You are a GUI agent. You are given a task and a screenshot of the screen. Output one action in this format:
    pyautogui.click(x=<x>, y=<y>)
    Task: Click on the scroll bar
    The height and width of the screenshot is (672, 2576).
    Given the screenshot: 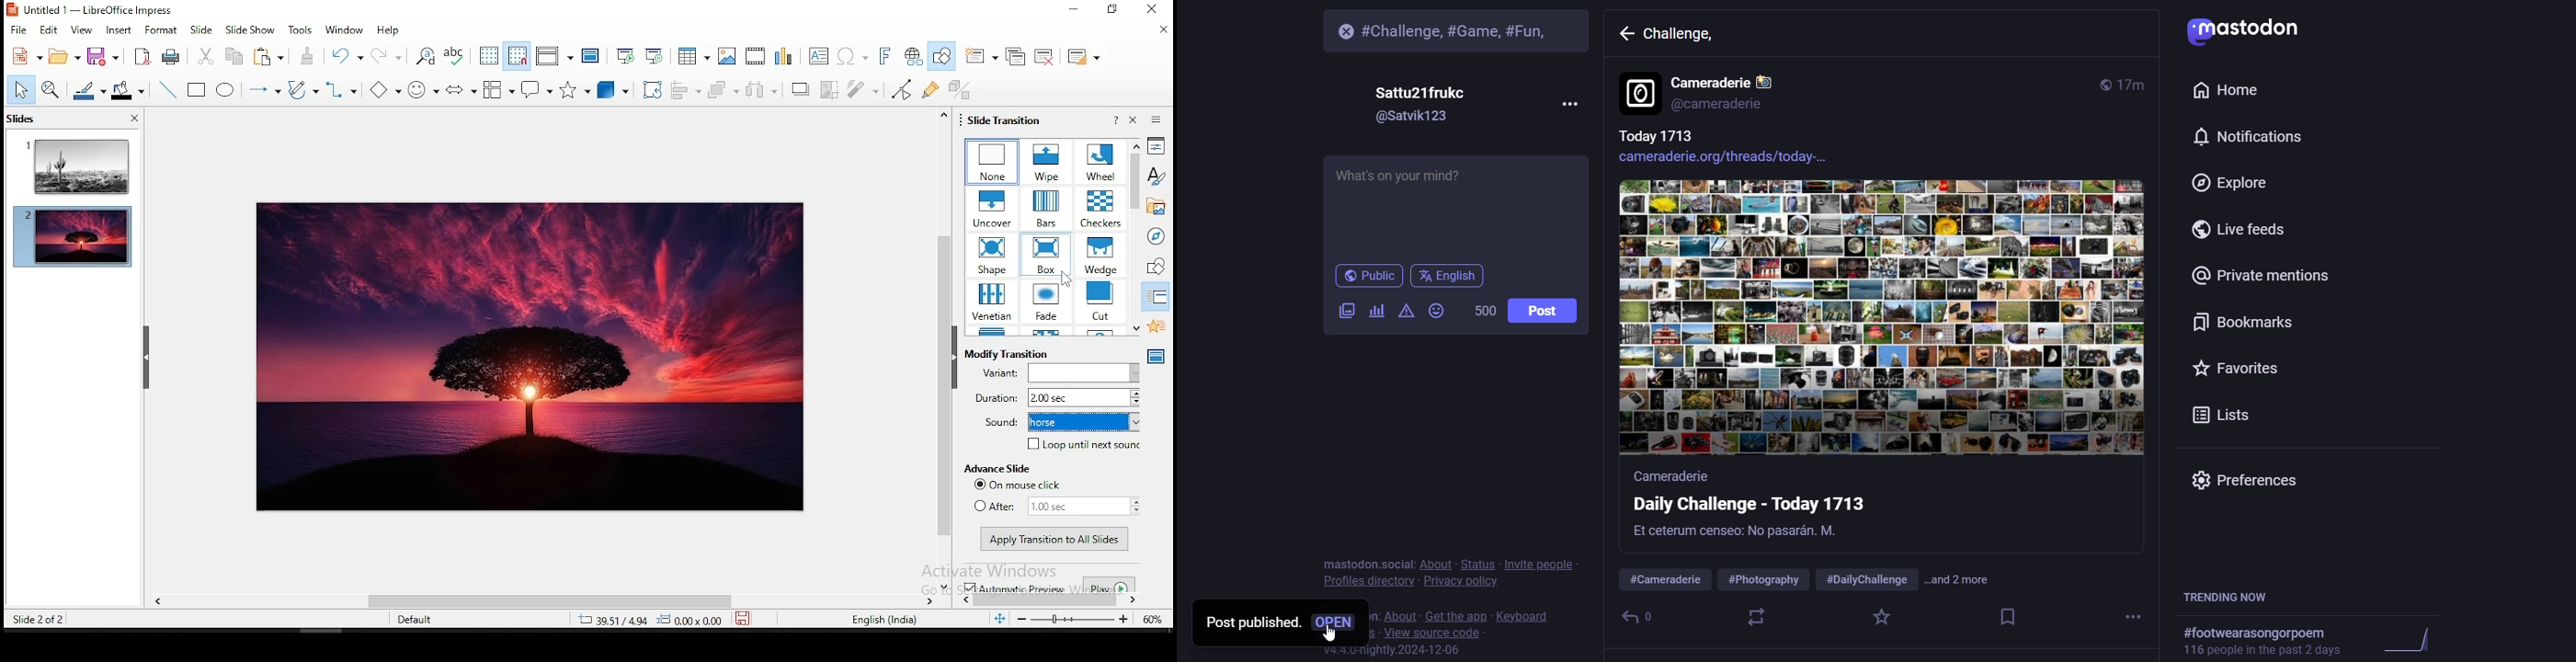 What is the action you would take?
    pyautogui.click(x=1137, y=234)
    